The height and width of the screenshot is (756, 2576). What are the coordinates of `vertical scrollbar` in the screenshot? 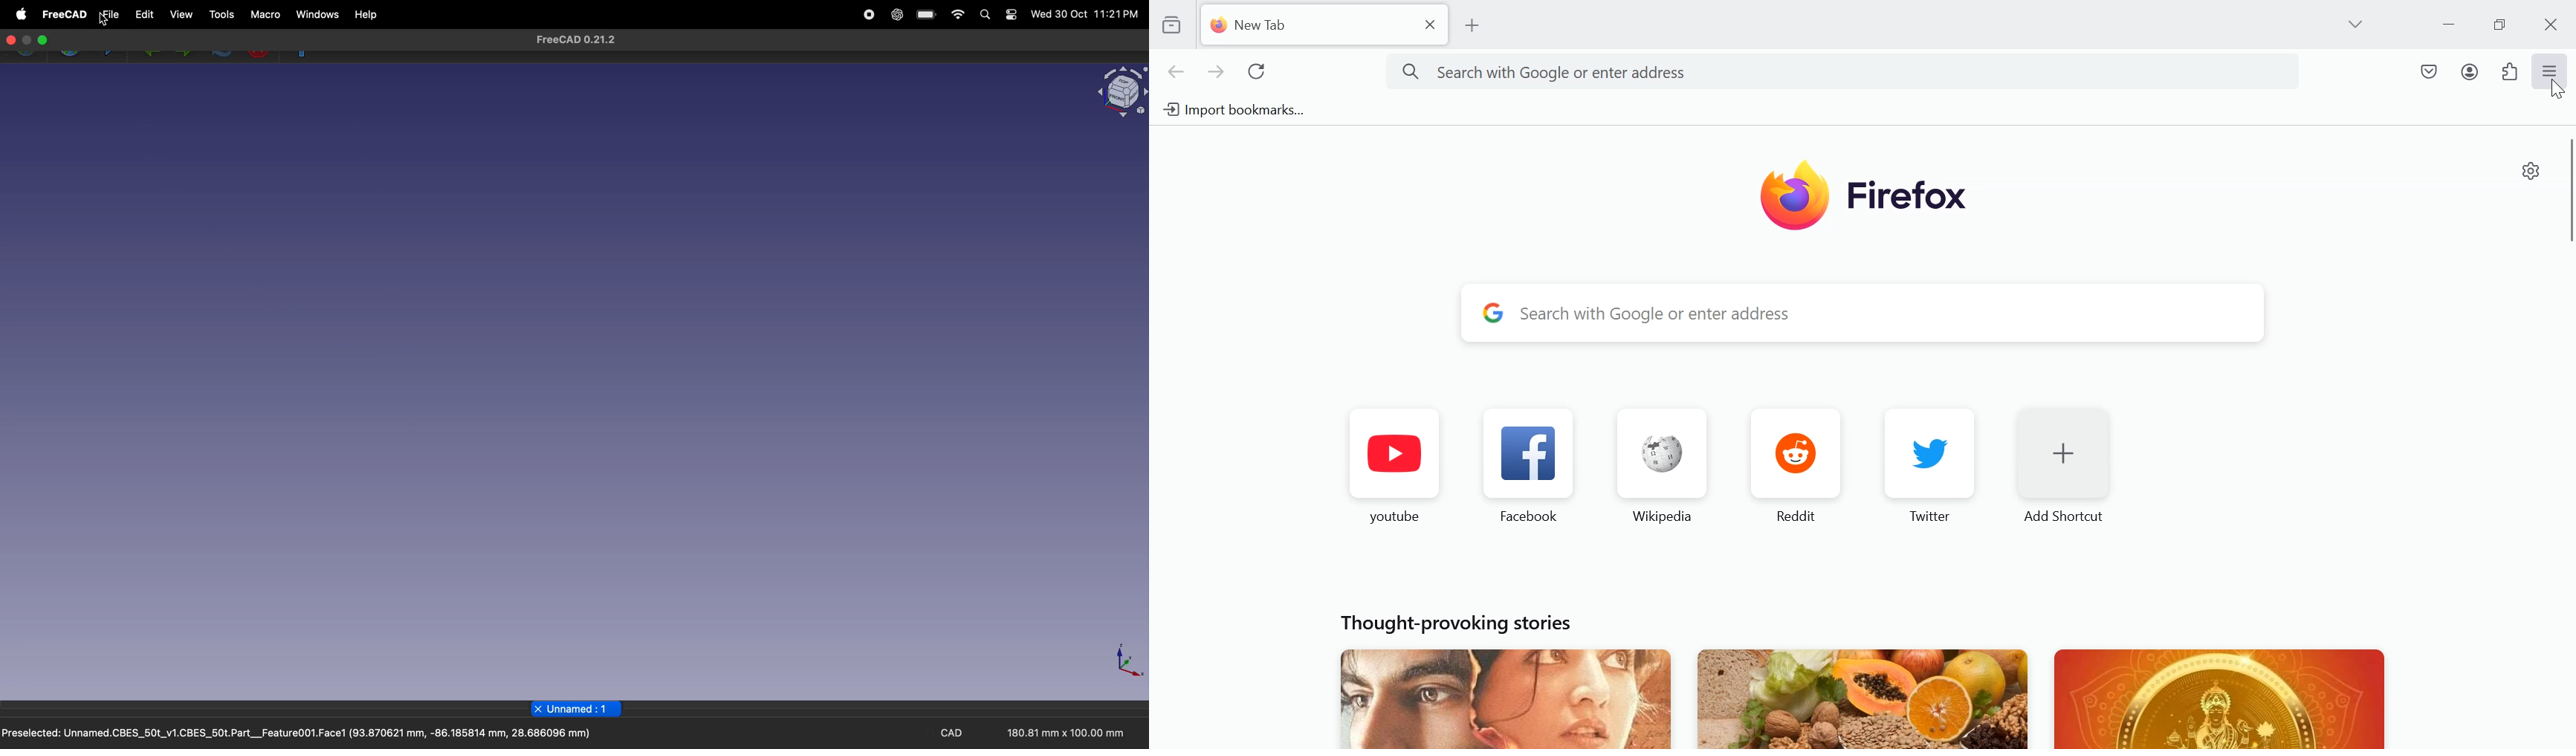 It's located at (2567, 192).